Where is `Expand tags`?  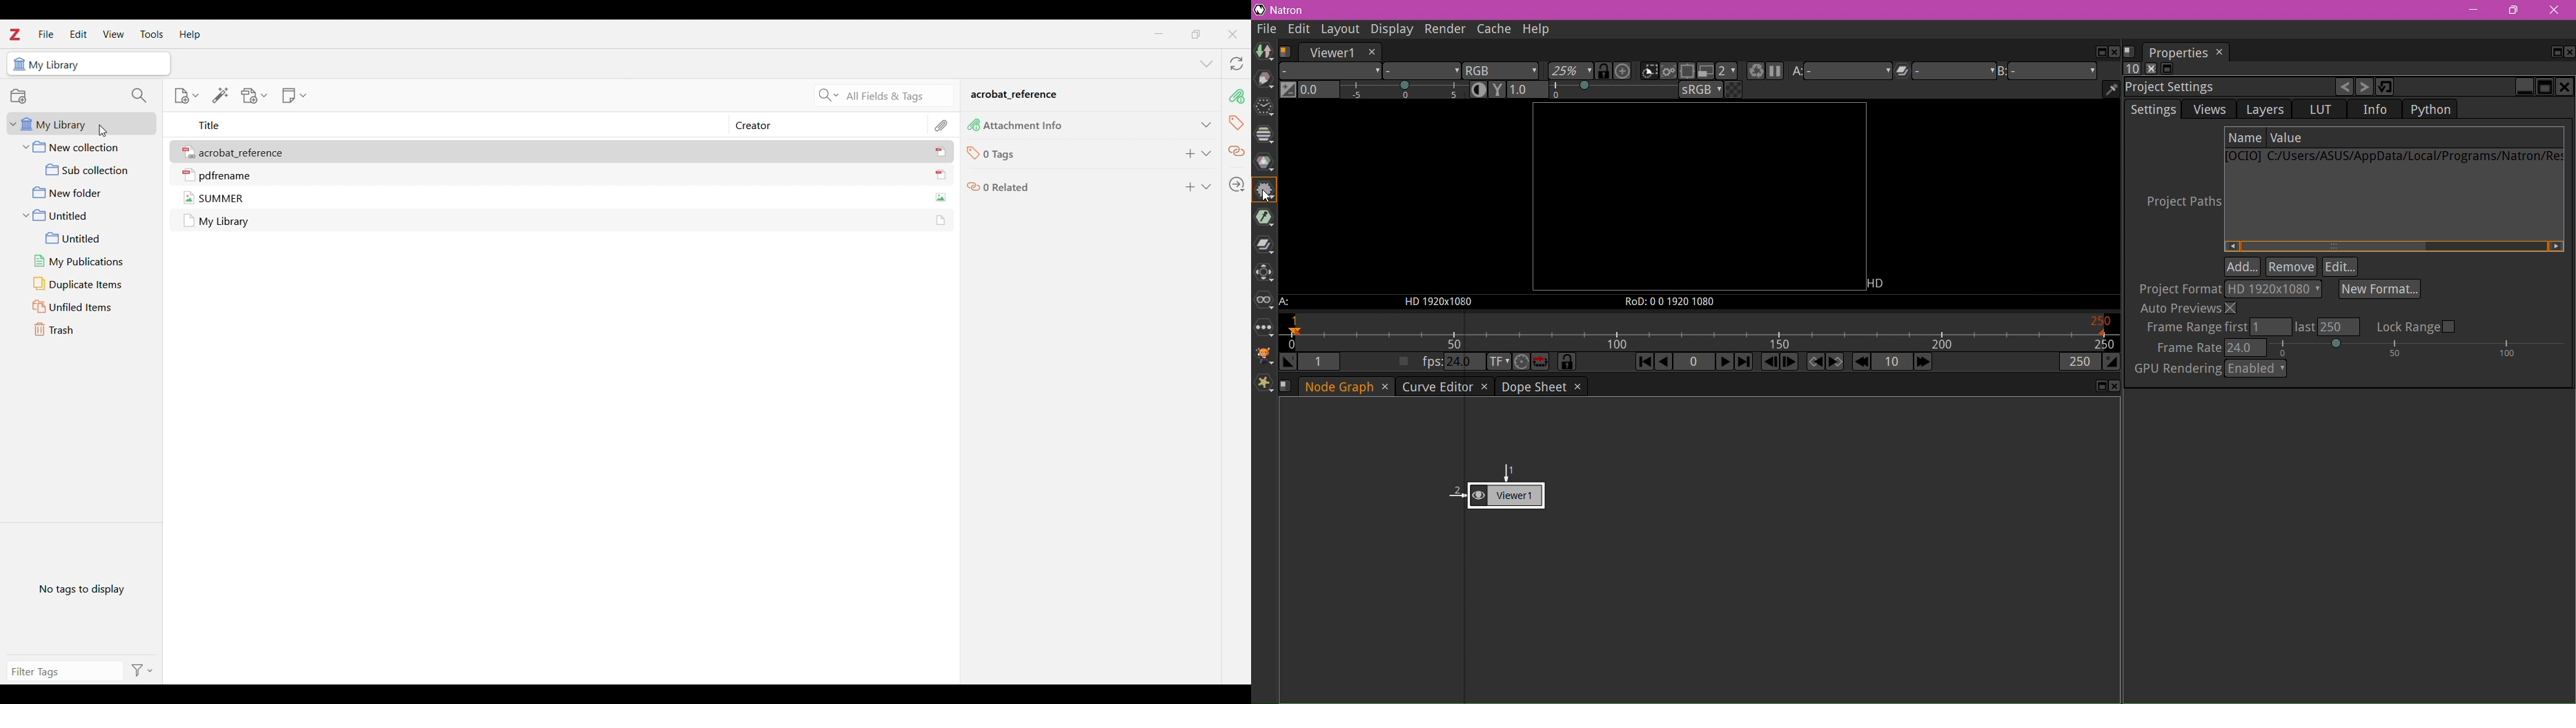 Expand tags is located at coordinates (1206, 154).